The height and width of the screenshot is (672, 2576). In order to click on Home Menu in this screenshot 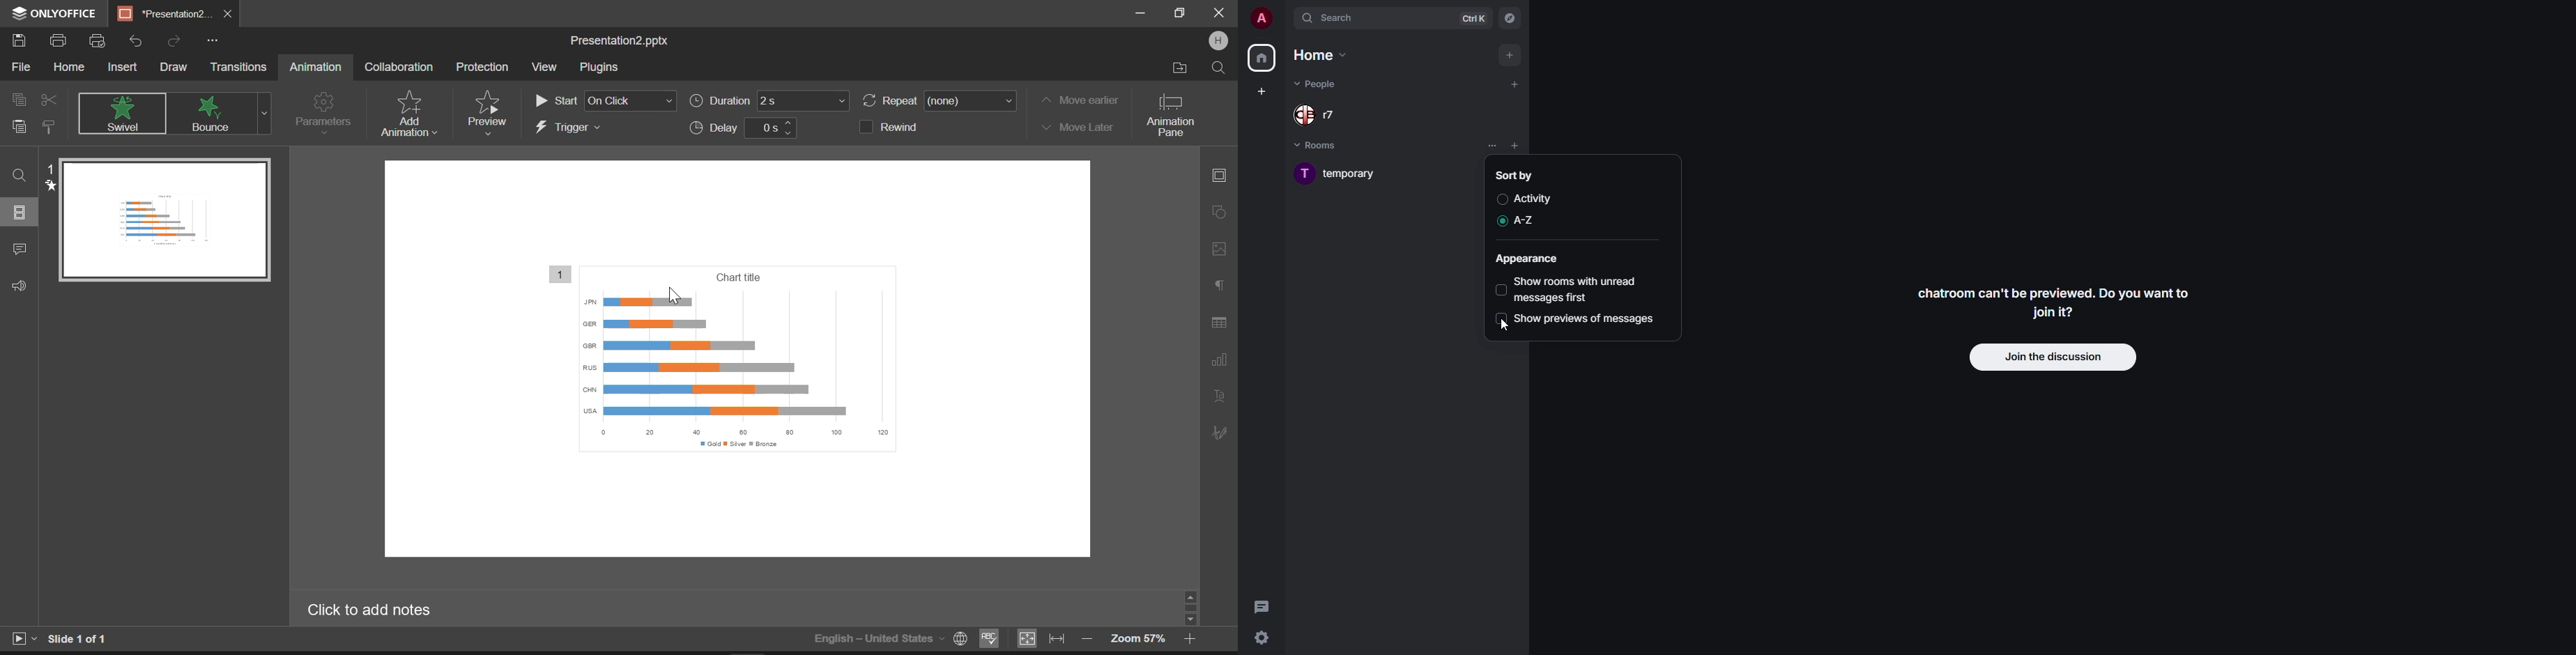, I will do `click(68, 68)`.